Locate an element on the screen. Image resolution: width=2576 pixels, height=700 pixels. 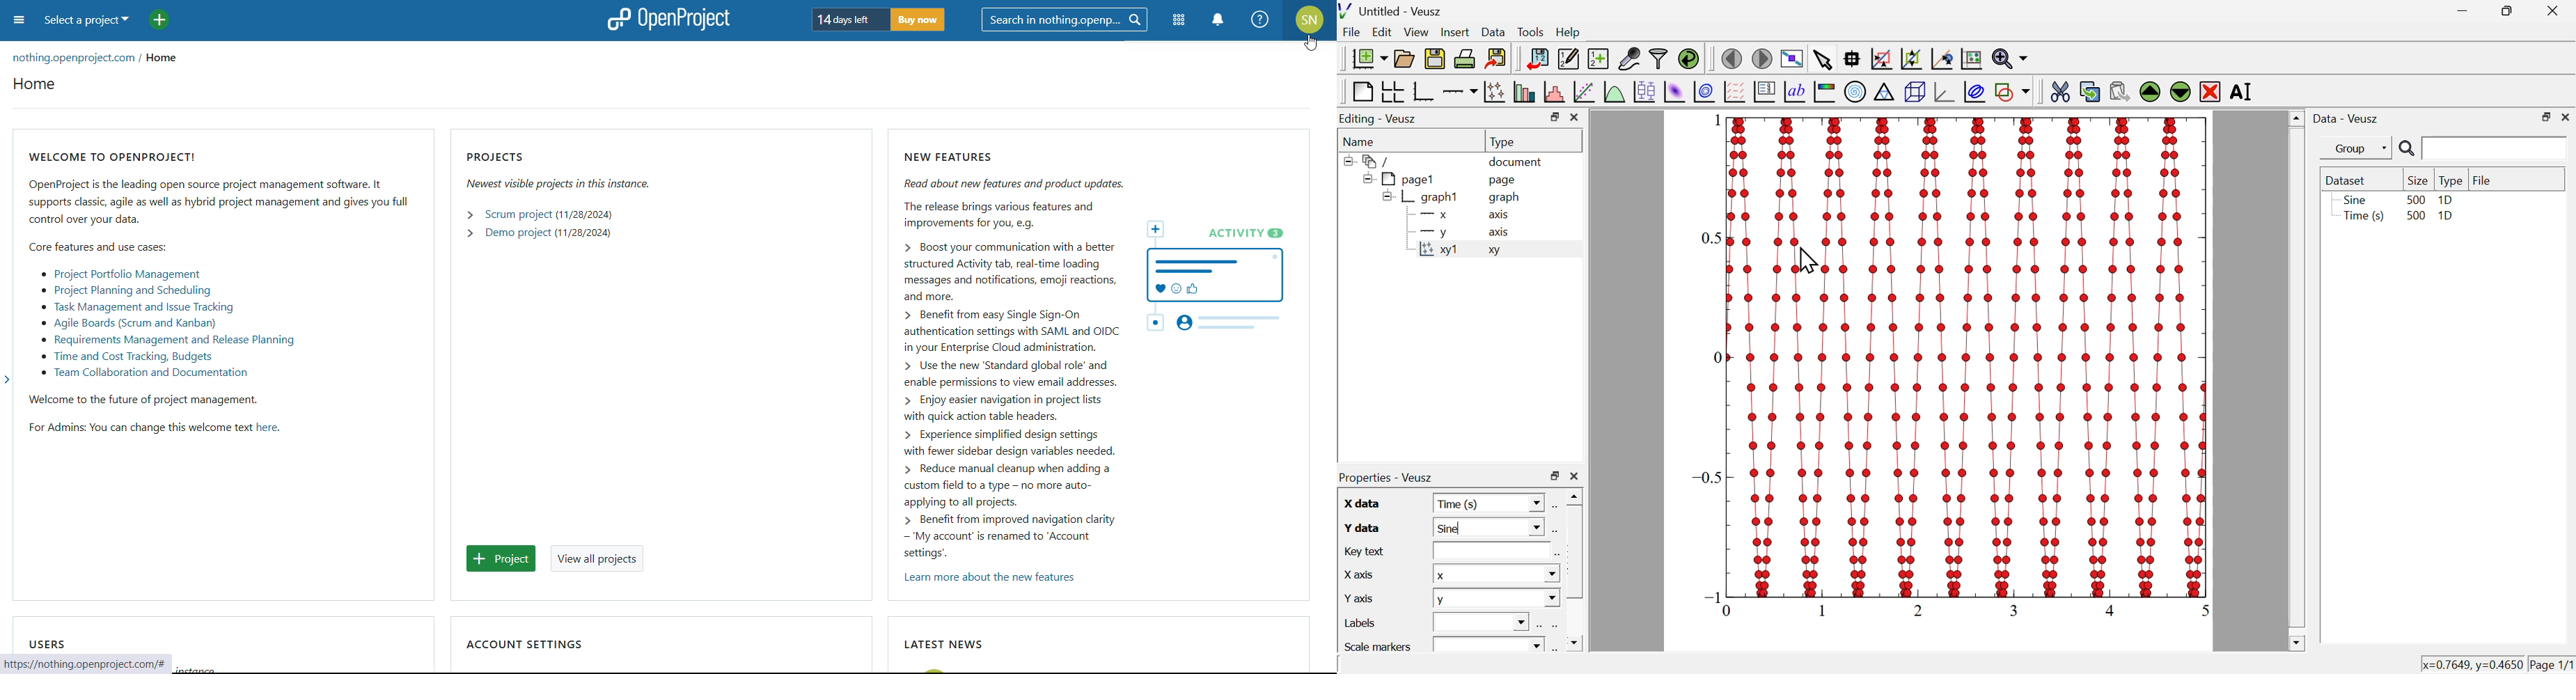
print the document is located at coordinates (1466, 59).